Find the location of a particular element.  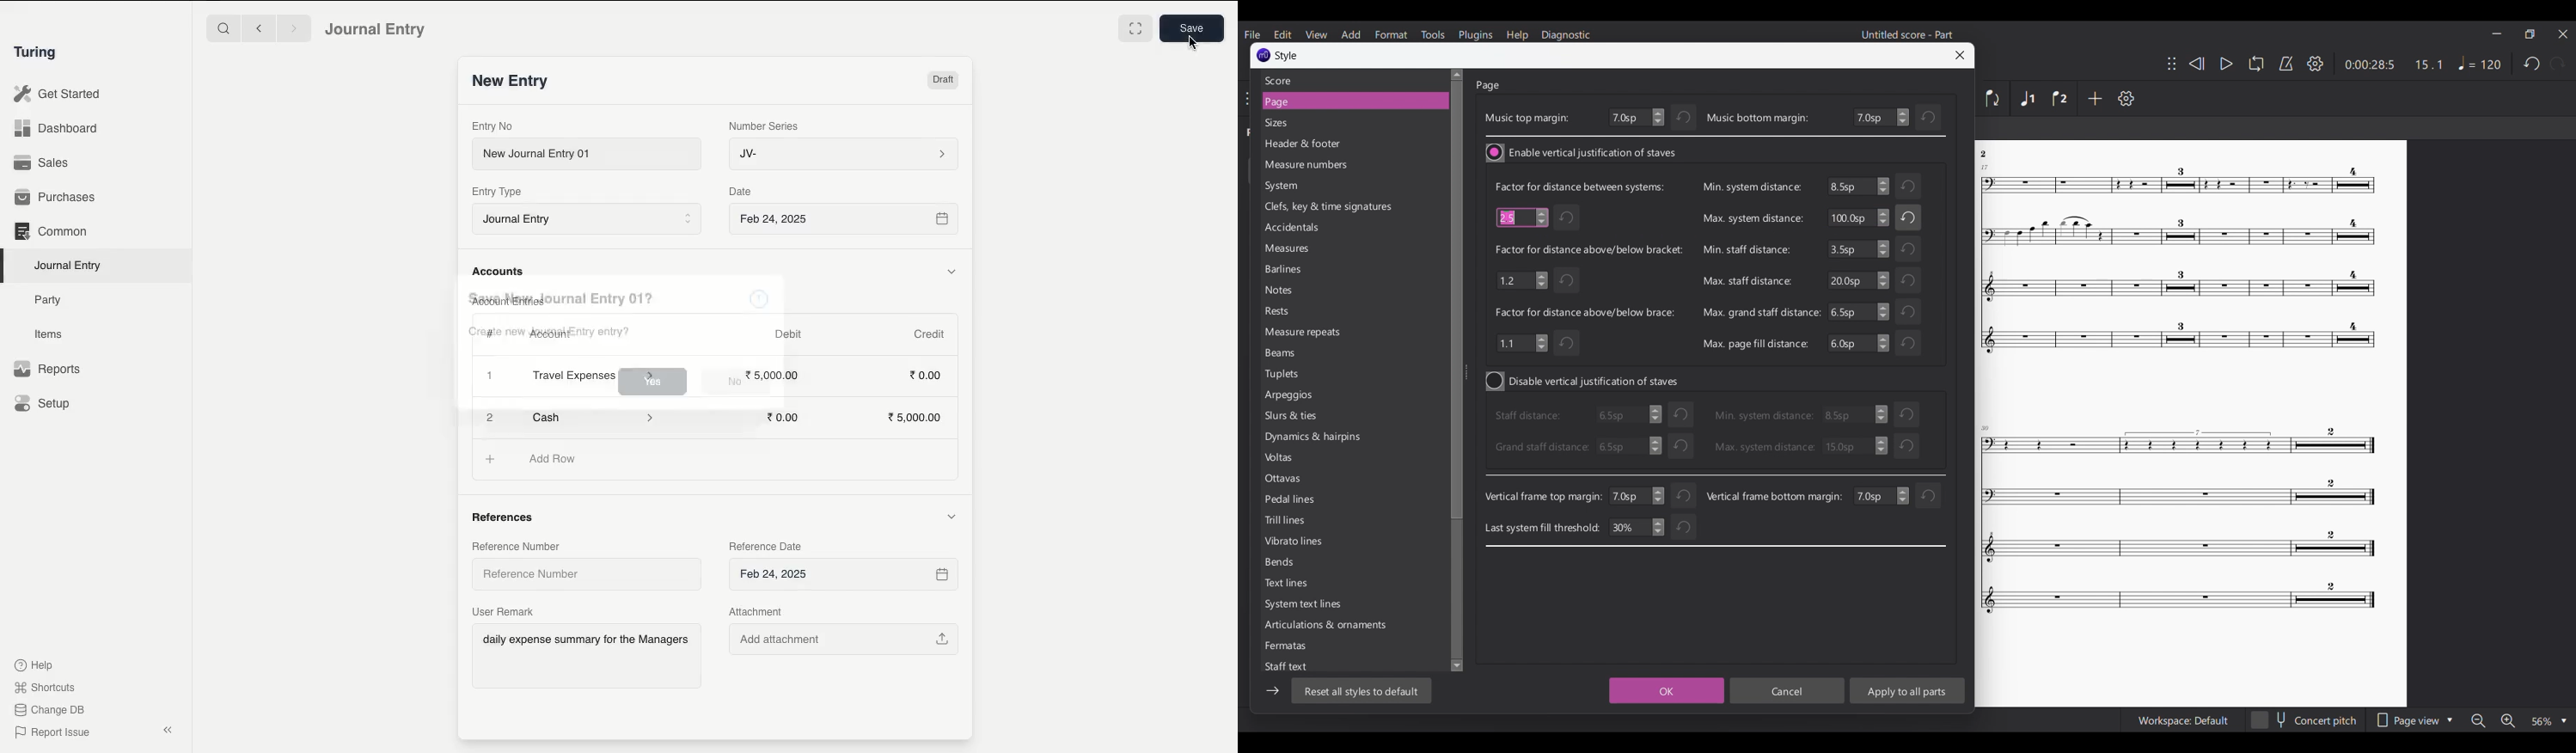

Play is located at coordinates (2227, 64).